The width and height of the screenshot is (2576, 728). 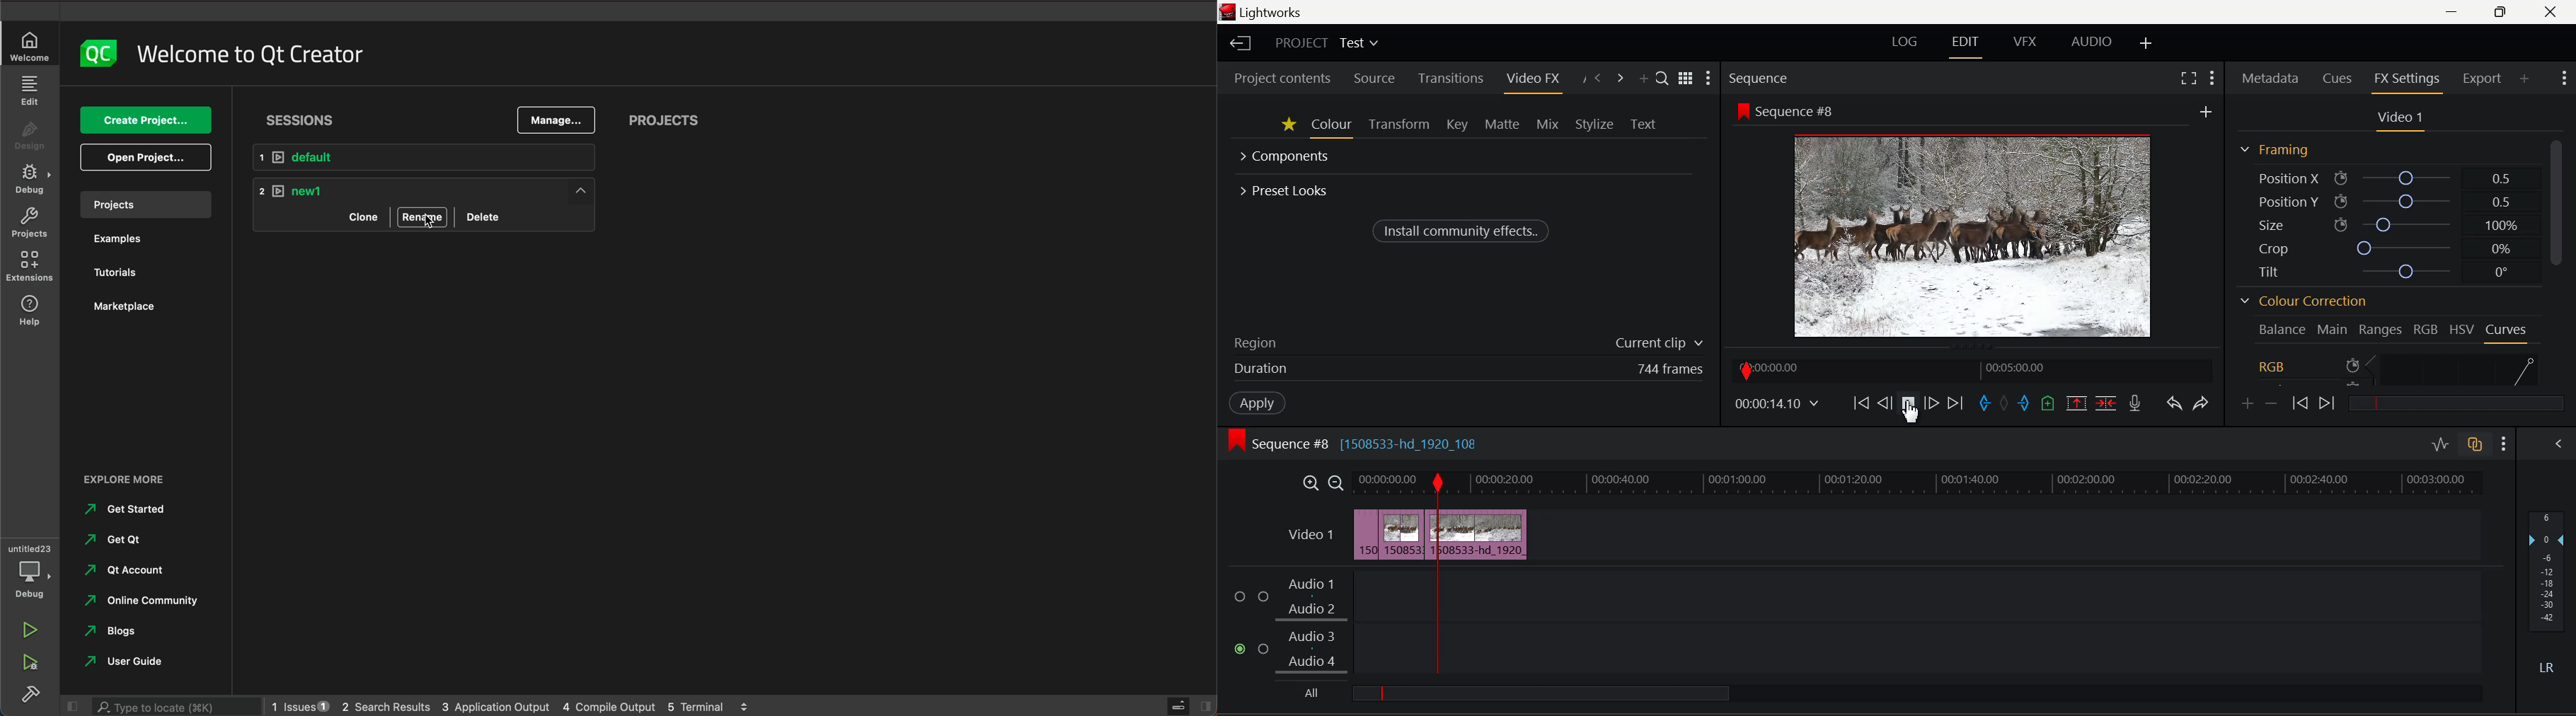 I want to click on Remove all marks, so click(x=2006, y=404).